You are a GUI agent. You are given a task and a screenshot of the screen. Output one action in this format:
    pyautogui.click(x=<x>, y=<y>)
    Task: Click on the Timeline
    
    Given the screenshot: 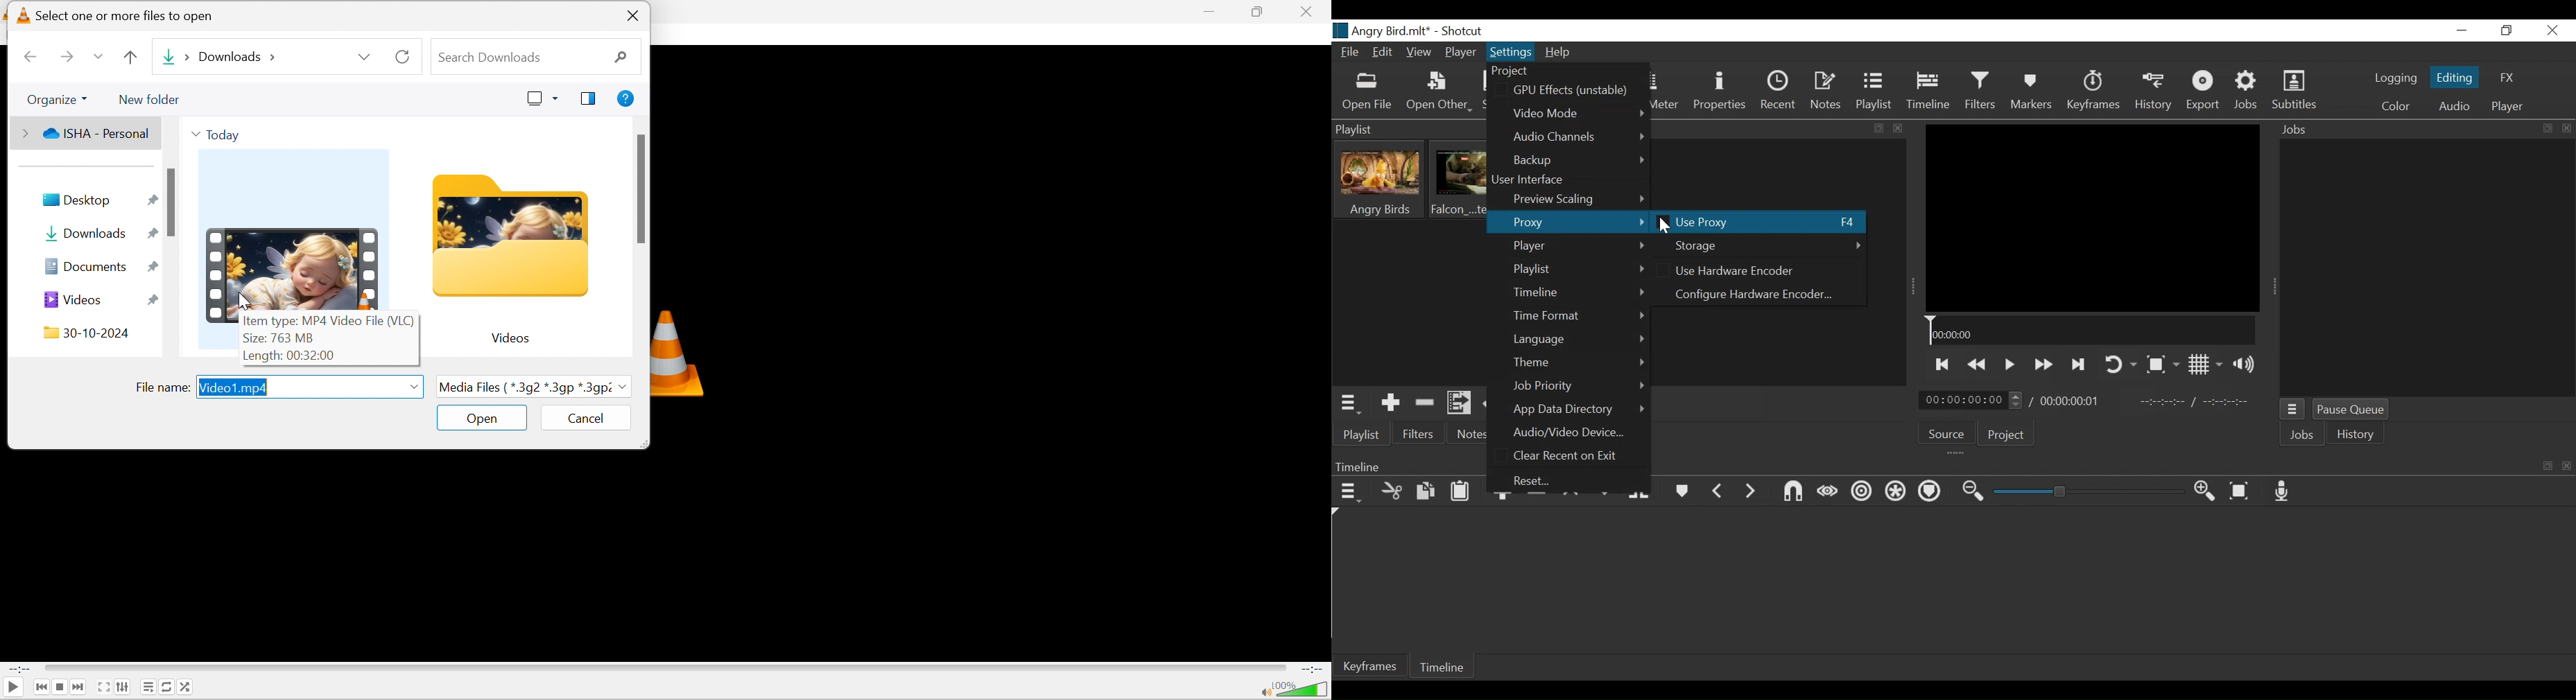 What is the action you would take?
    pyautogui.click(x=1579, y=292)
    